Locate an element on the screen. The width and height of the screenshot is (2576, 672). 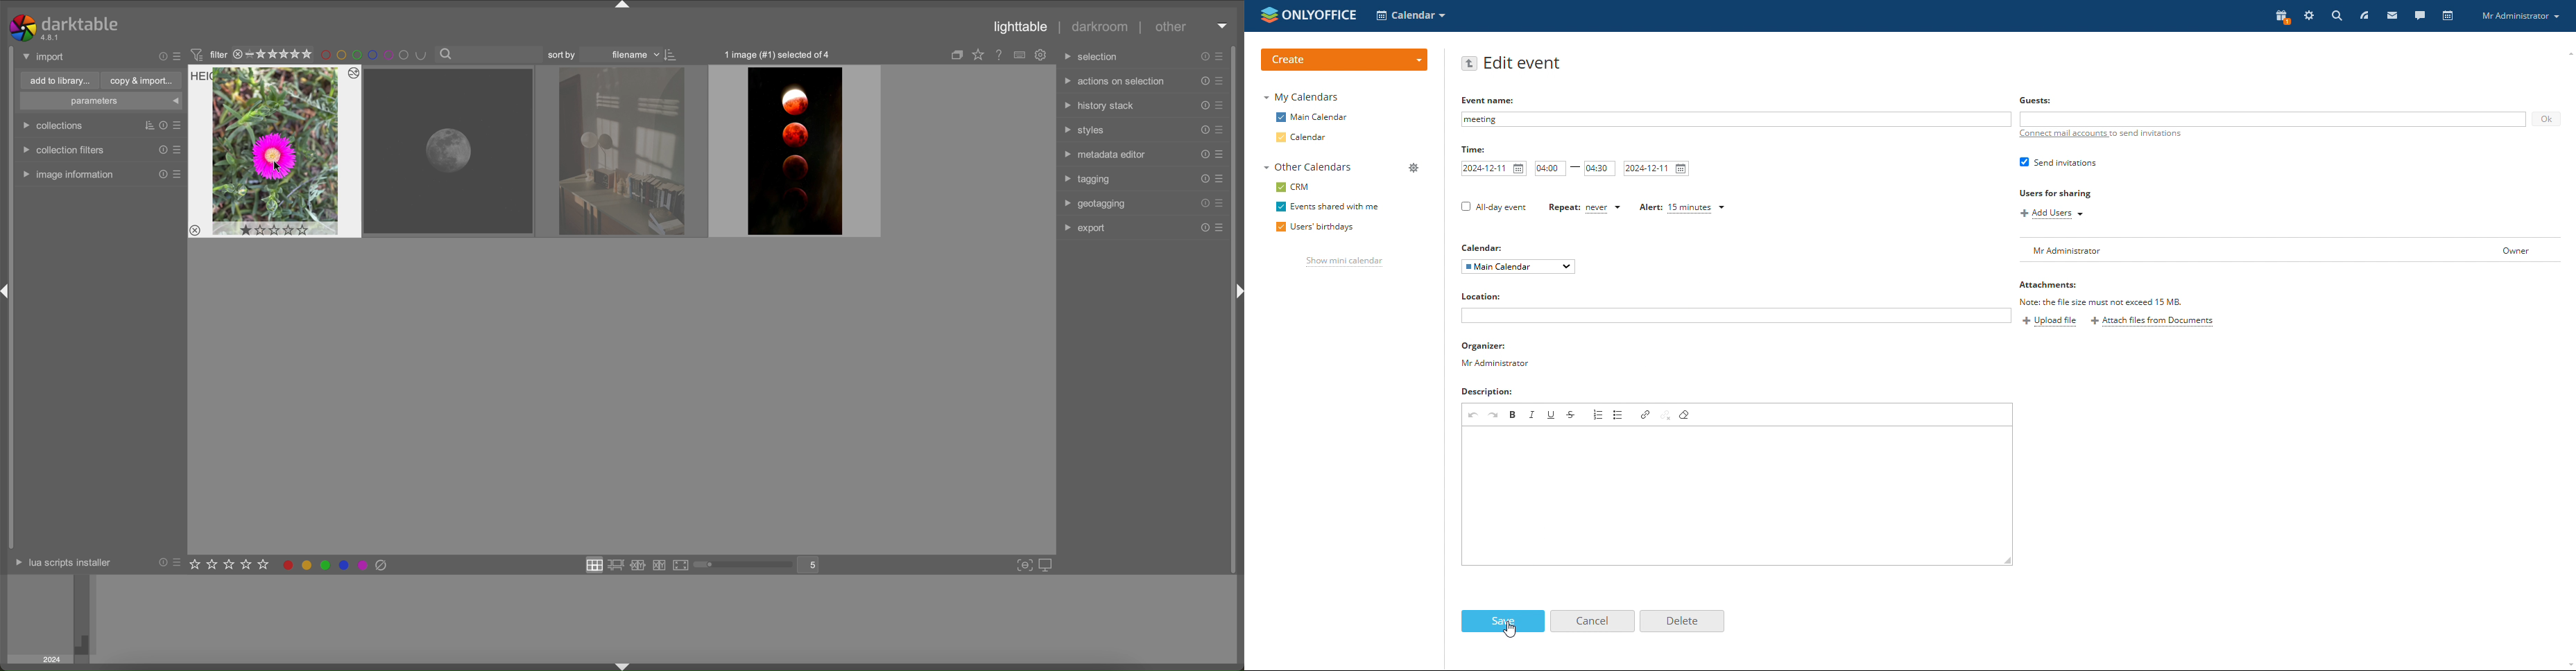
presets is located at coordinates (1221, 204).